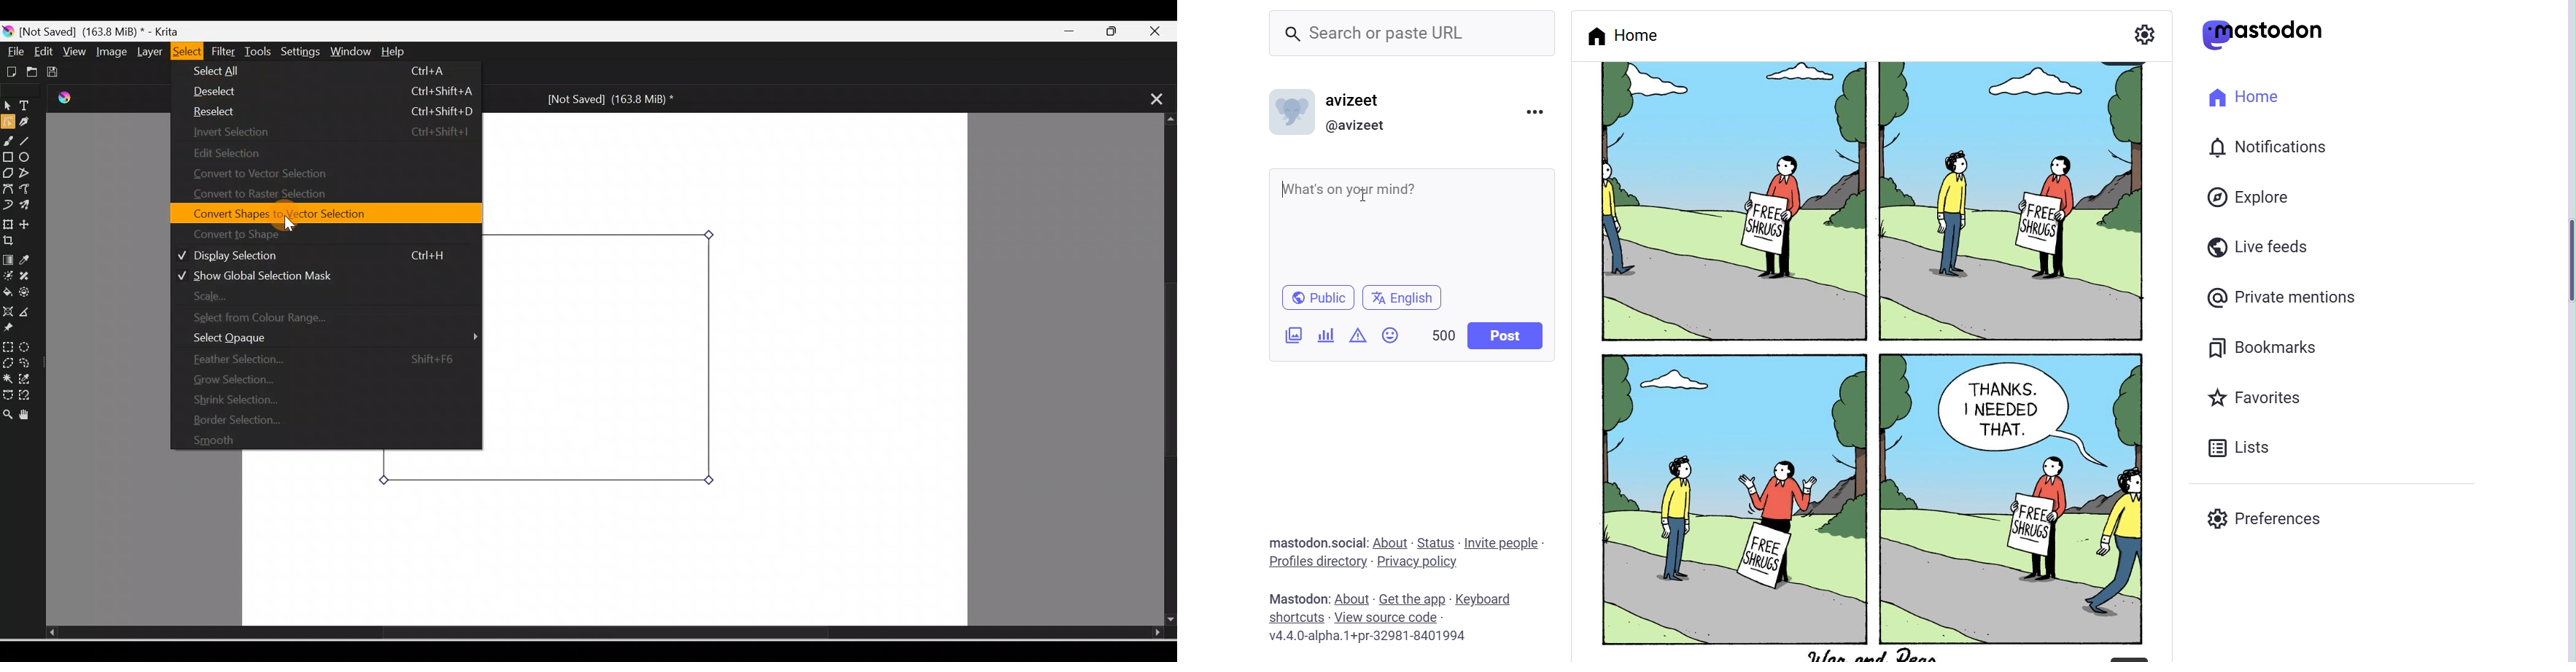 The height and width of the screenshot is (672, 2576). Describe the element at coordinates (29, 313) in the screenshot. I see `Measure the distance between two points` at that location.